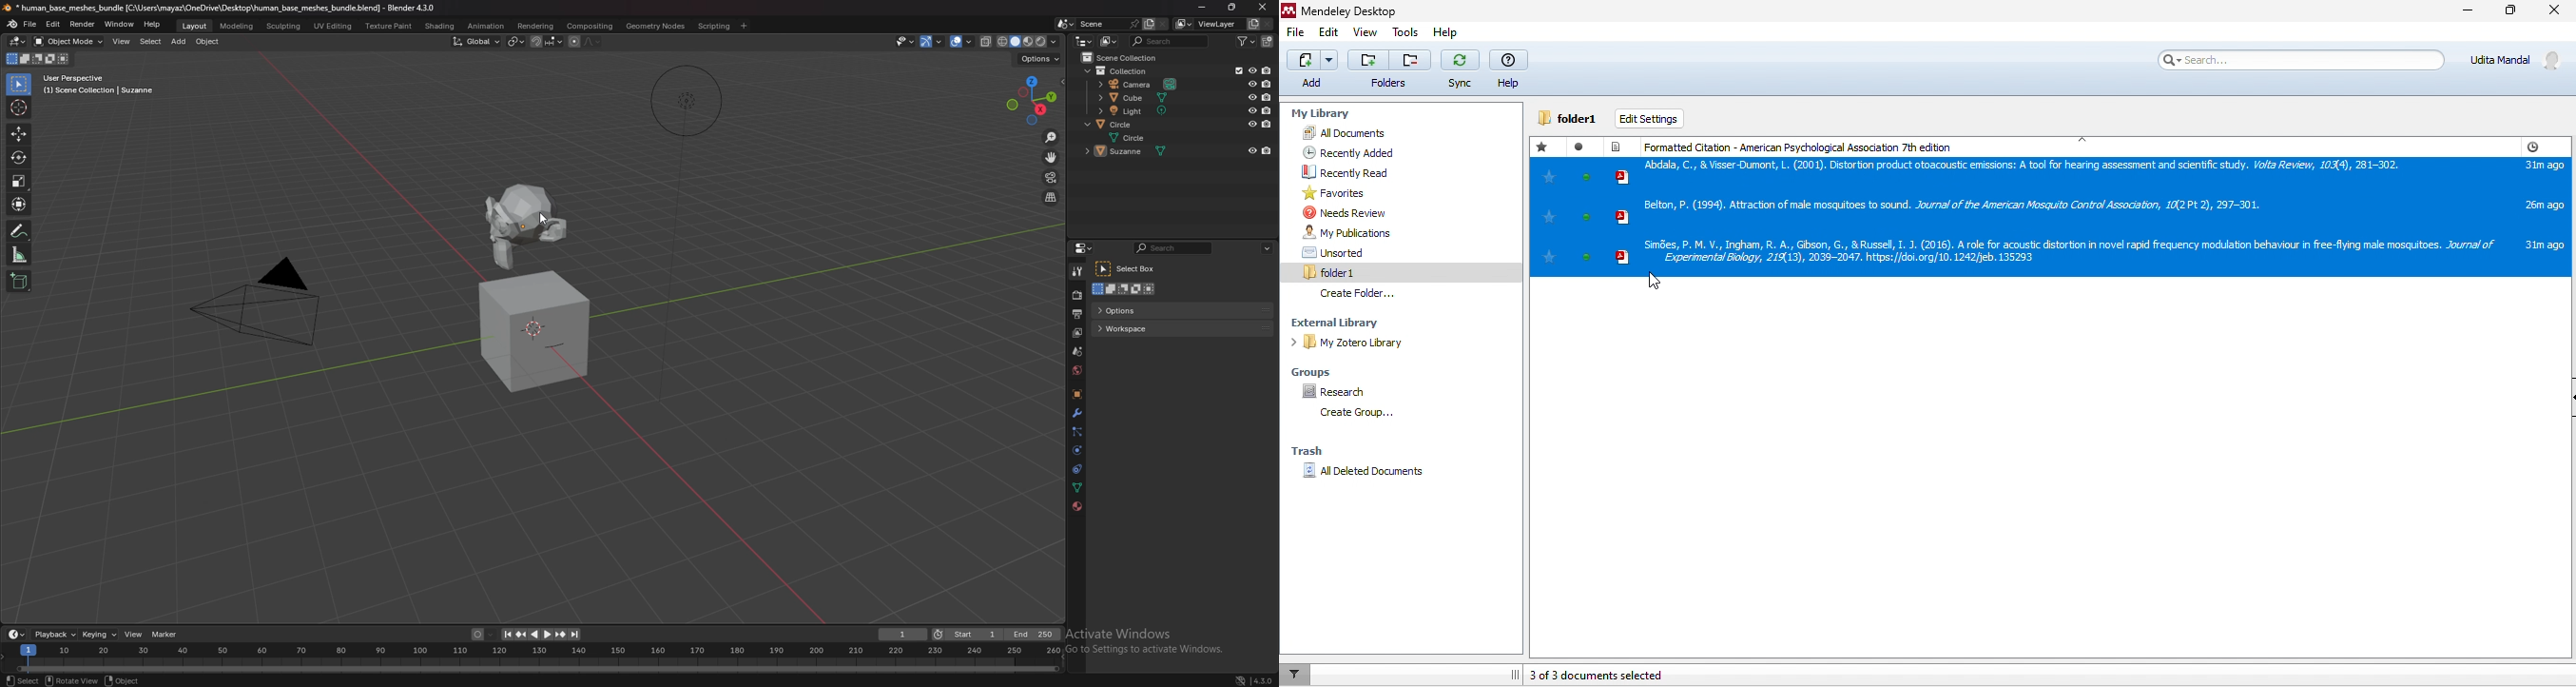 This screenshot has height=700, width=2576. I want to click on disable in renders, so click(1268, 110).